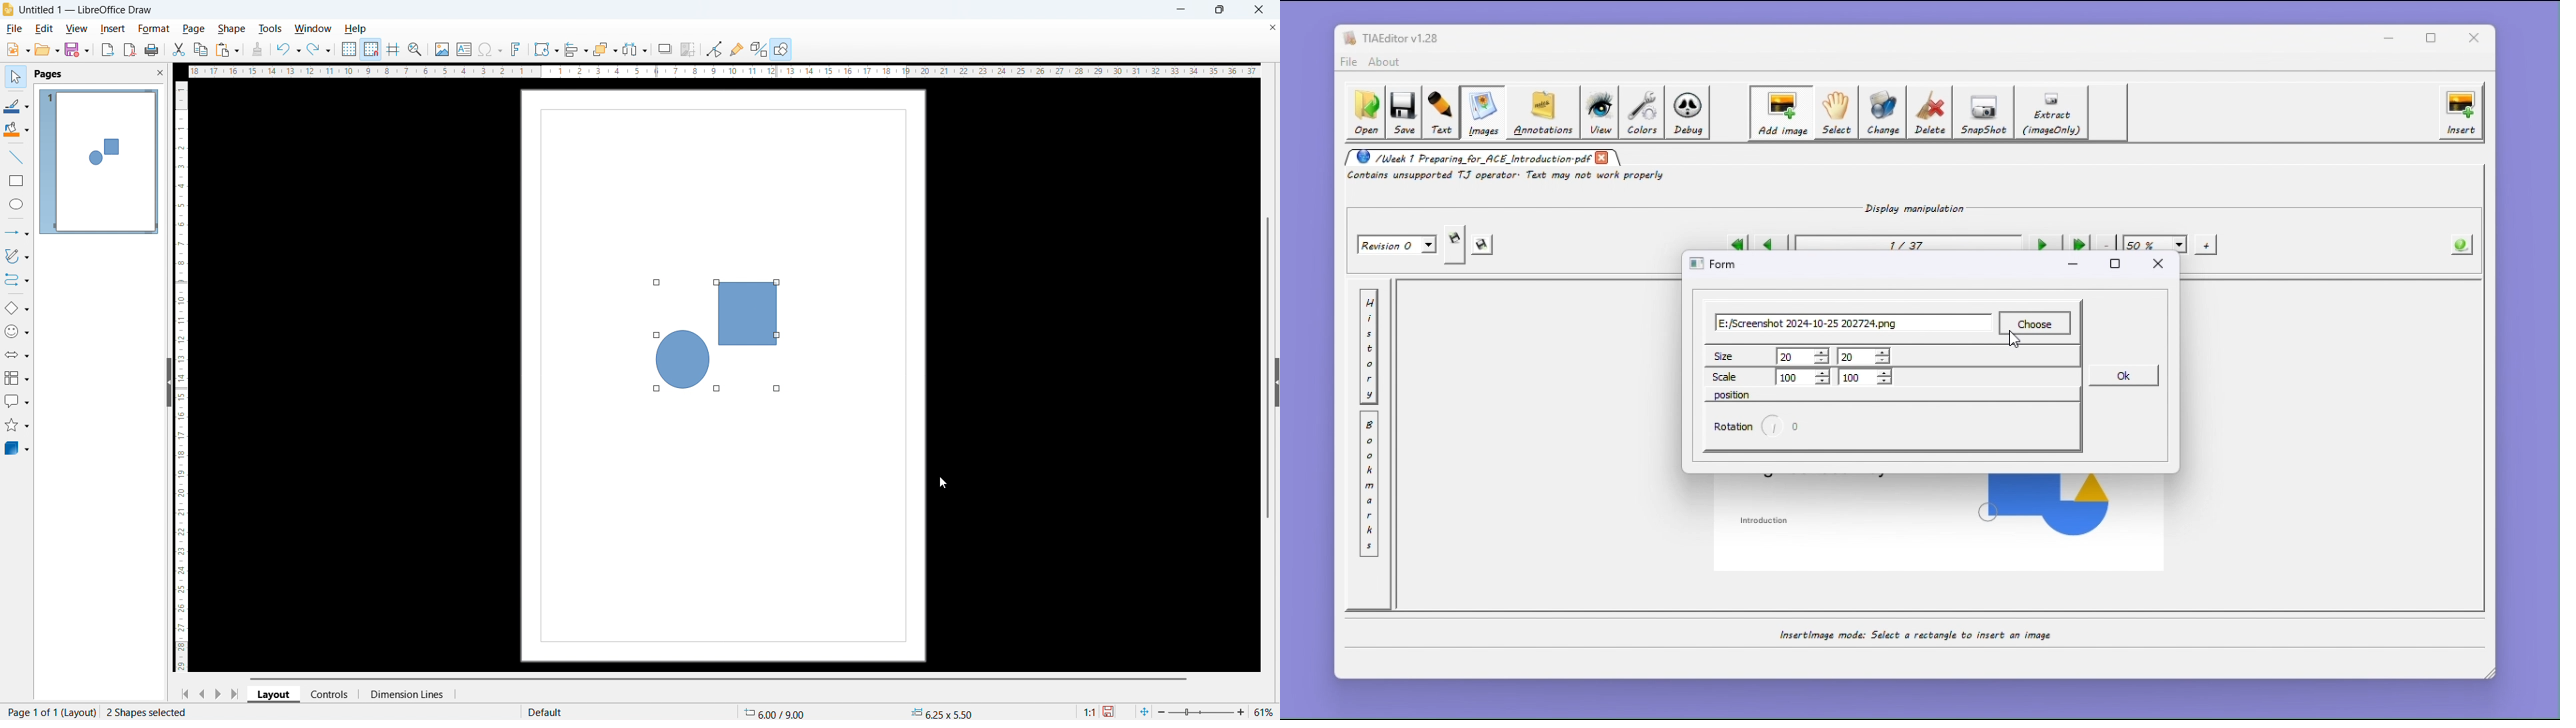 The image size is (2576, 728). What do you see at coordinates (16, 401) in the screenshot?
I see `callout shapes` at bounding box center [16, 401].